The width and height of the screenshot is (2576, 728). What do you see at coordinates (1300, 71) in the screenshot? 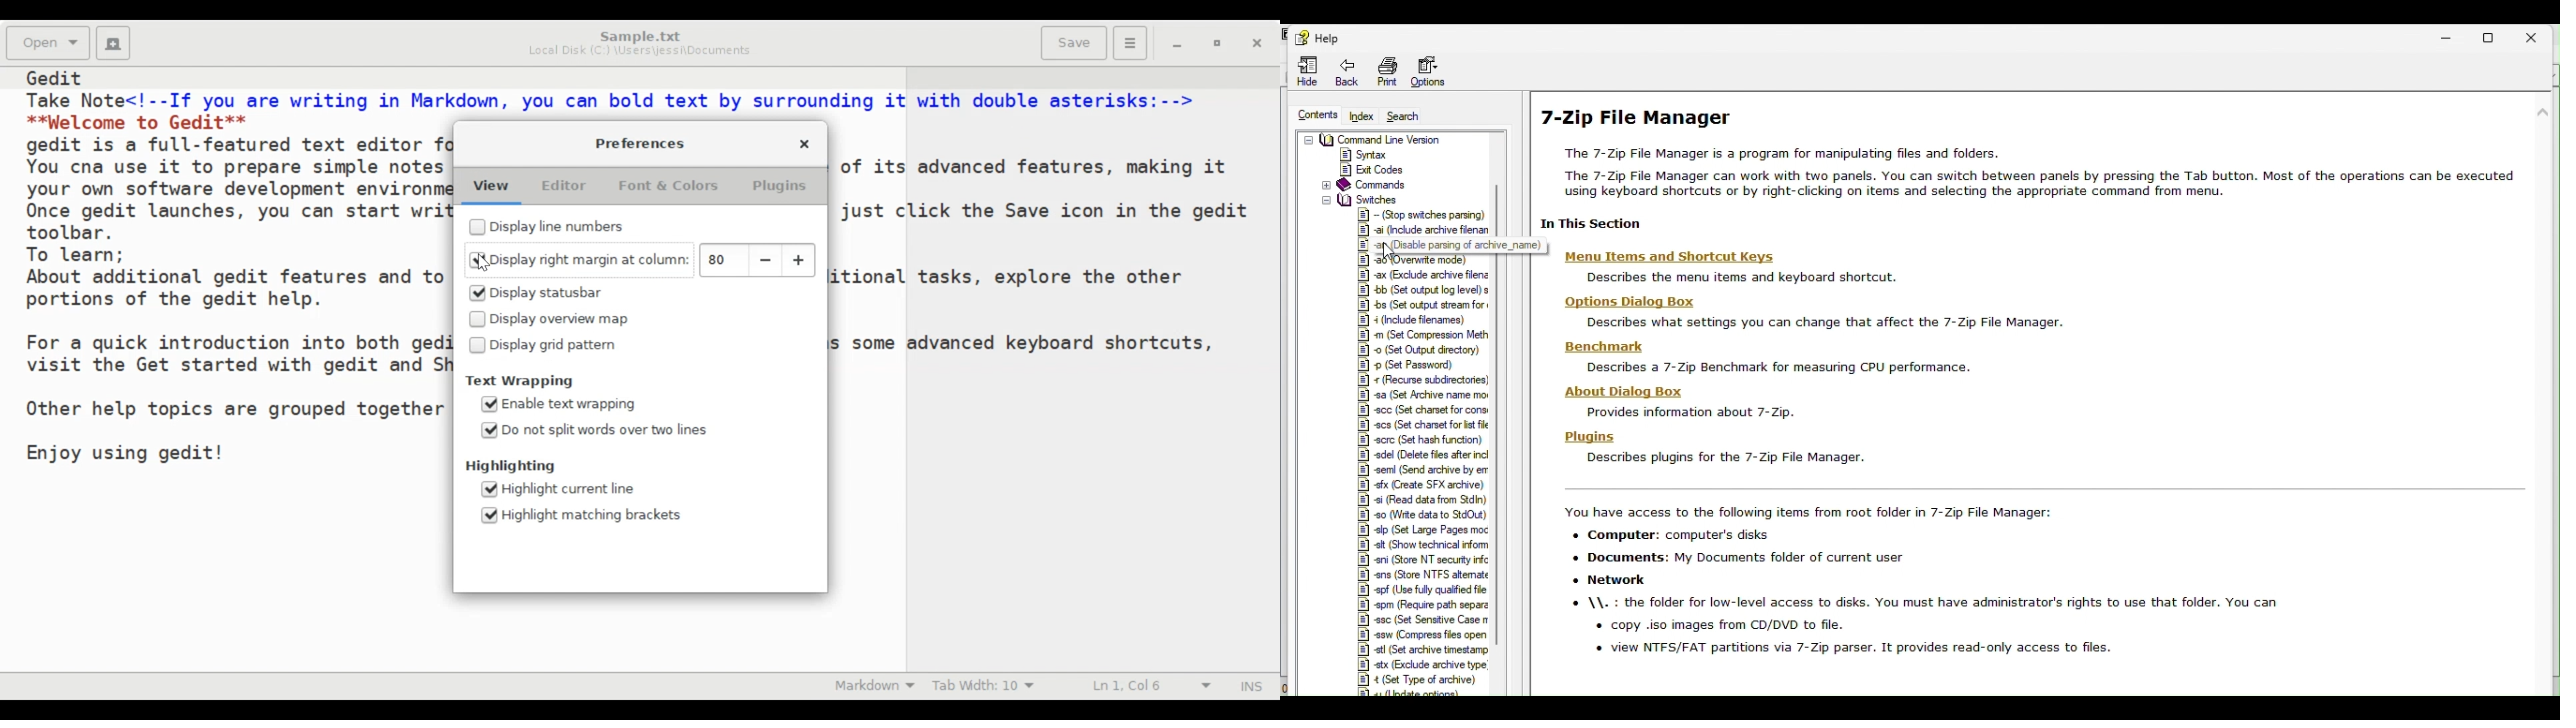
I see `Hide` at bounding box center [1300, 71].